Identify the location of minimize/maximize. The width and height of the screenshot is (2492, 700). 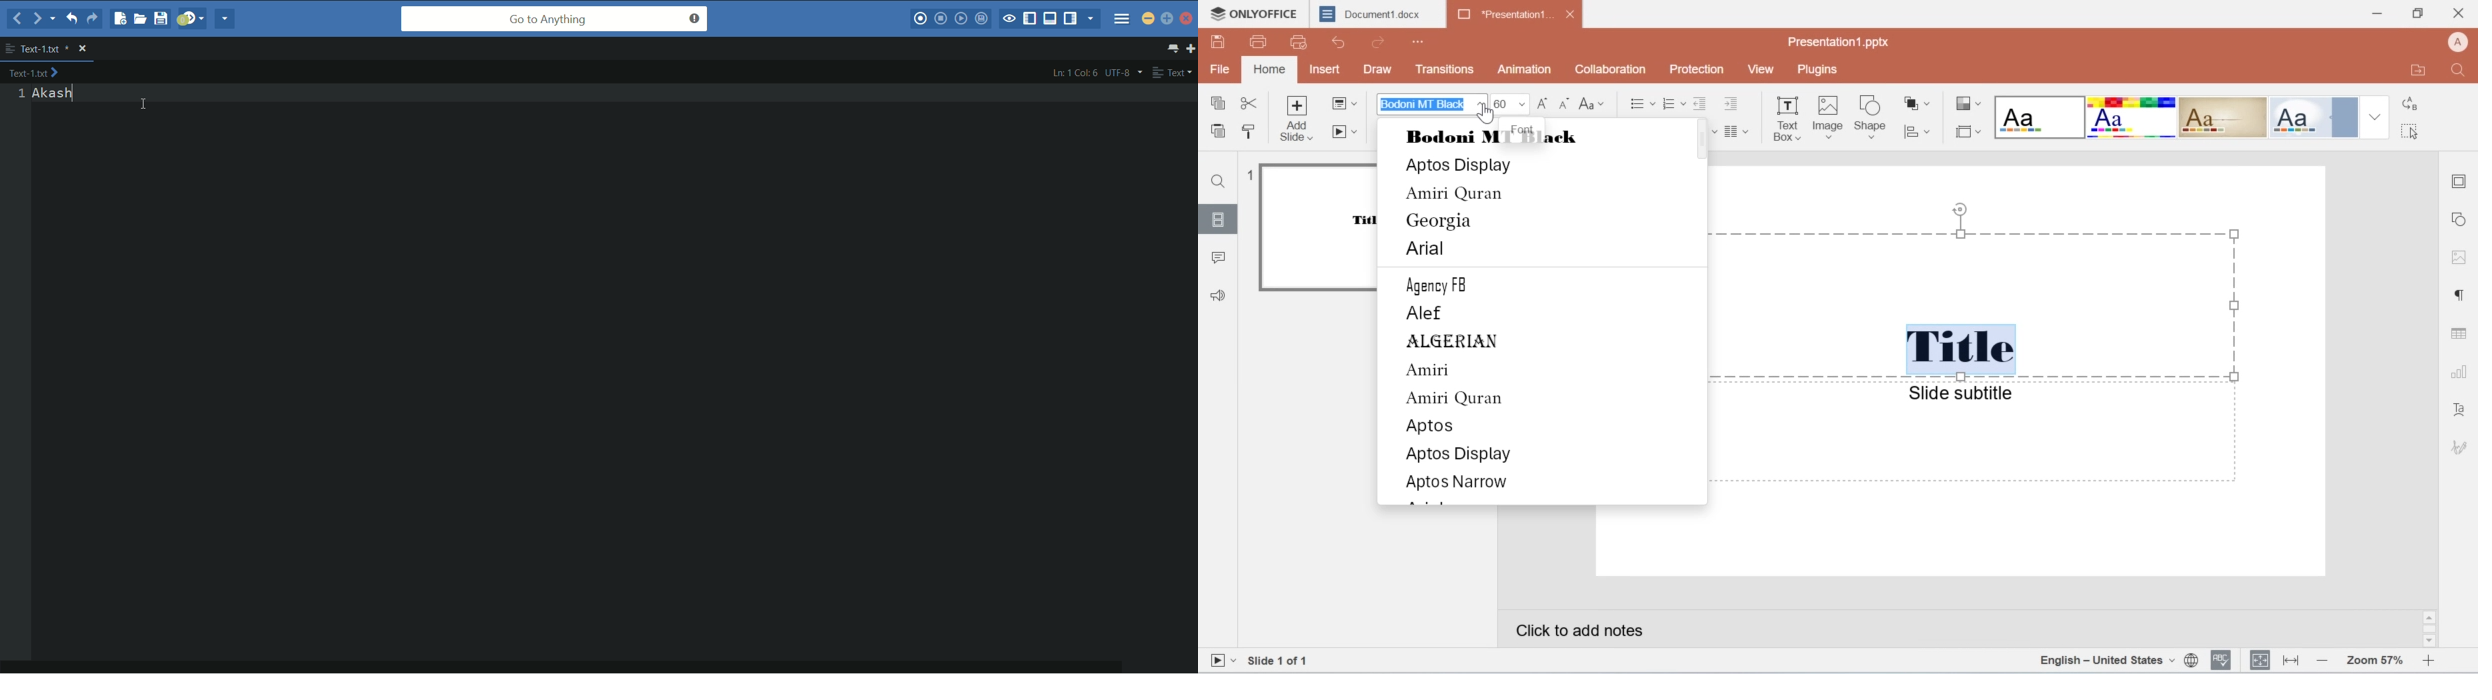
(2416, 14).